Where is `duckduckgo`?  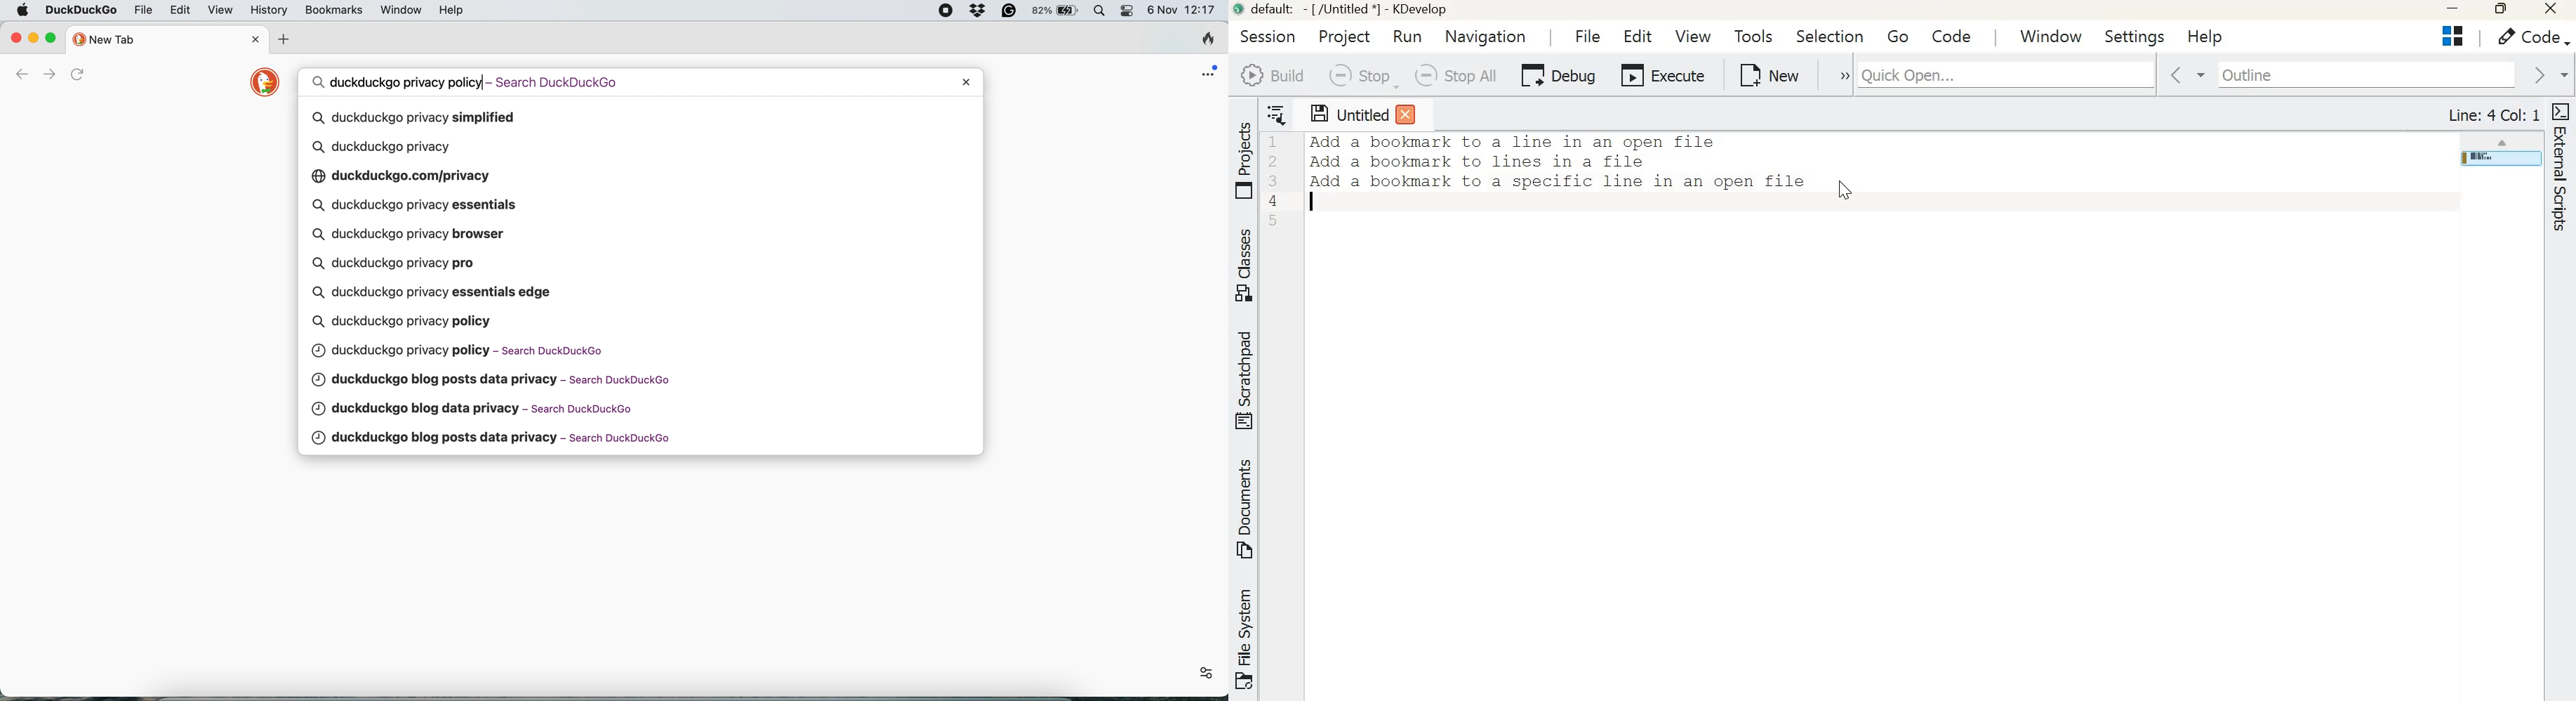 duckduckgo is located at coordinates (80, 11).